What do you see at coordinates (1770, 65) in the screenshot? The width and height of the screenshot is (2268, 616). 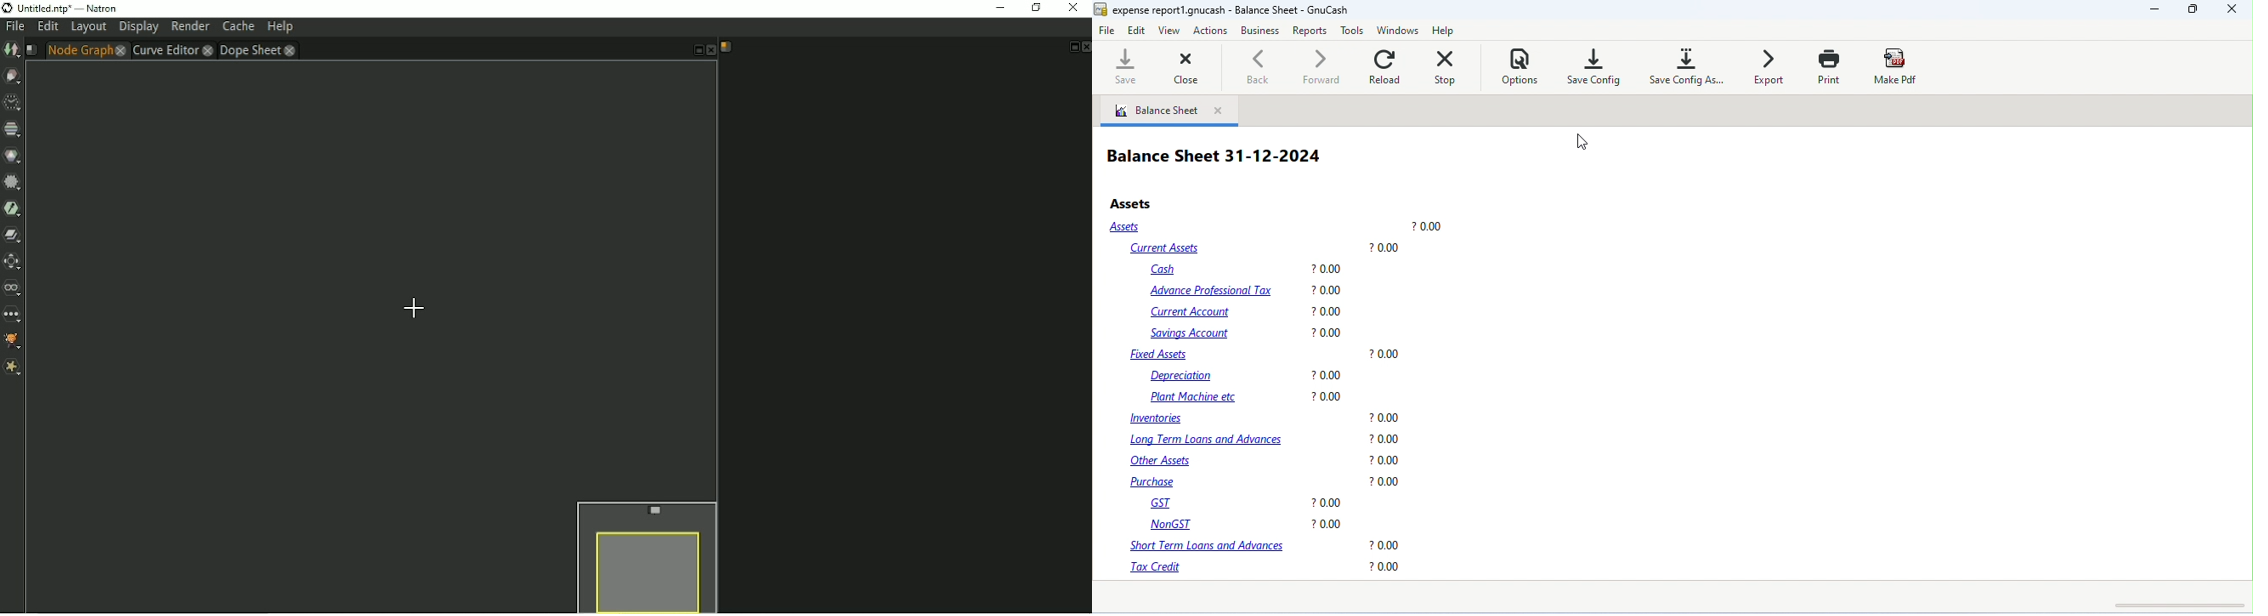 I see `export` at bounding box center [1770, 65].